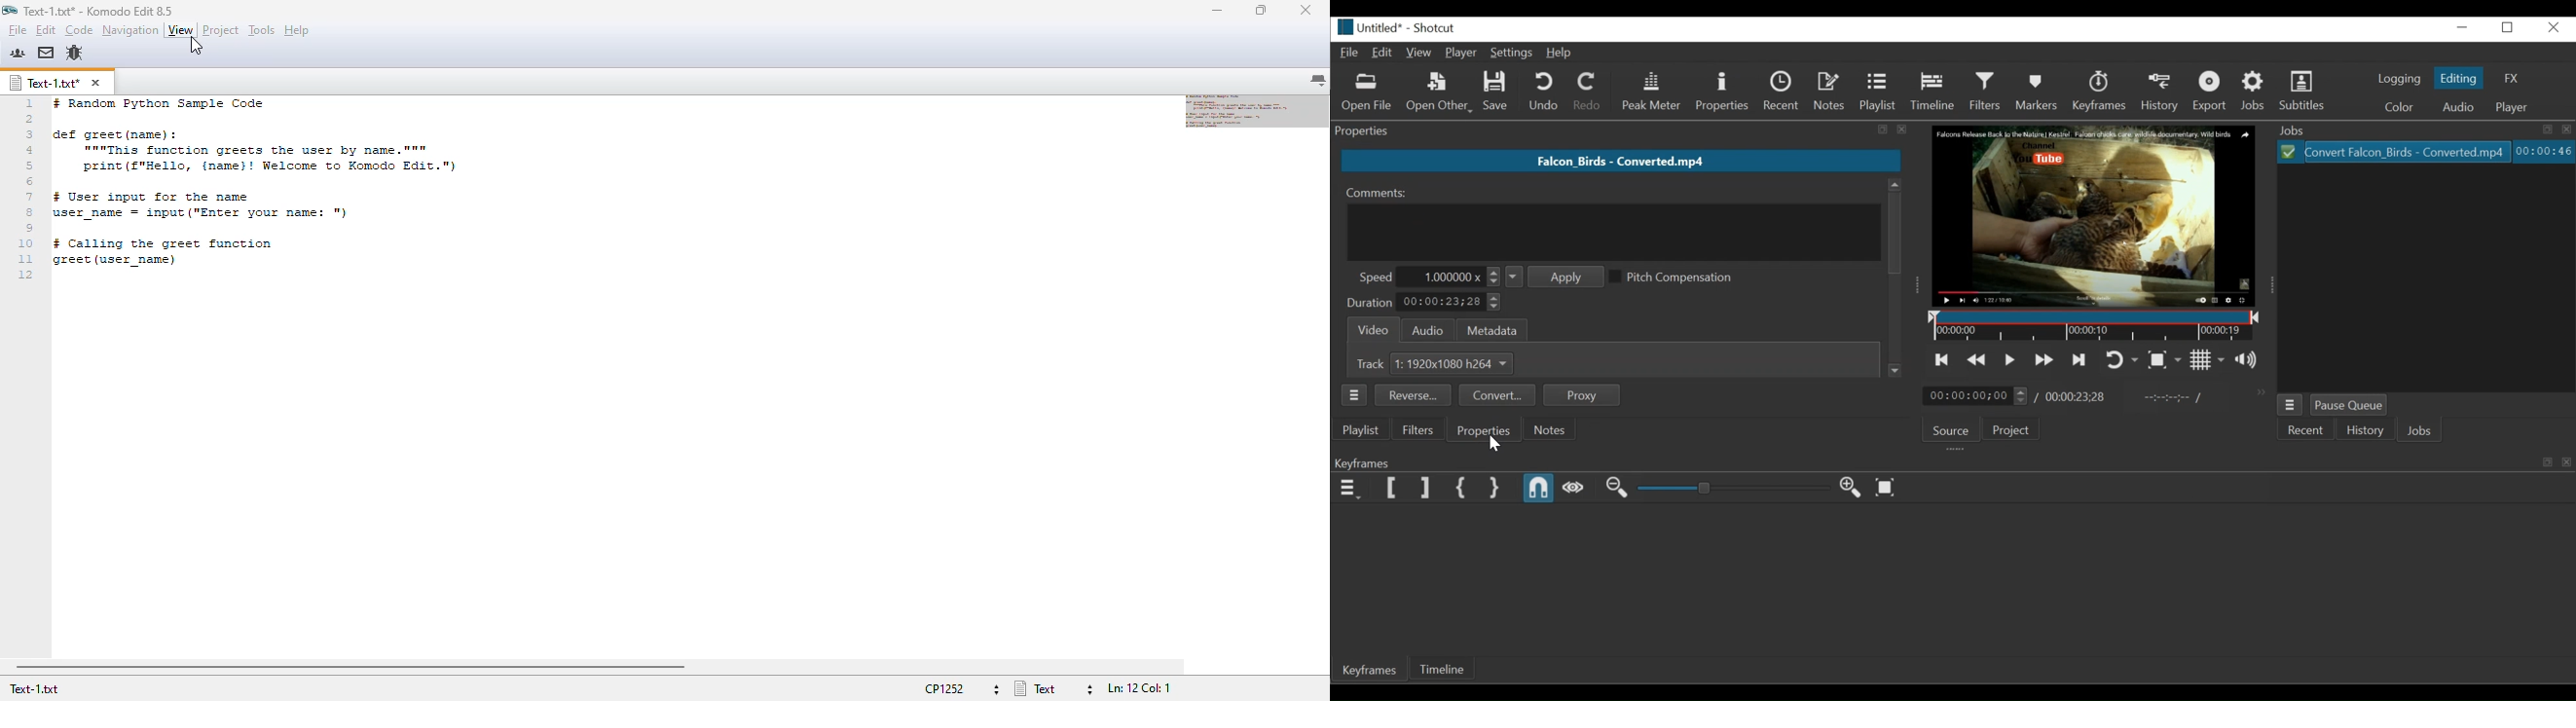 This screenshot has width=2576, height=728. I want to click on Open File, so click(1368, 94).